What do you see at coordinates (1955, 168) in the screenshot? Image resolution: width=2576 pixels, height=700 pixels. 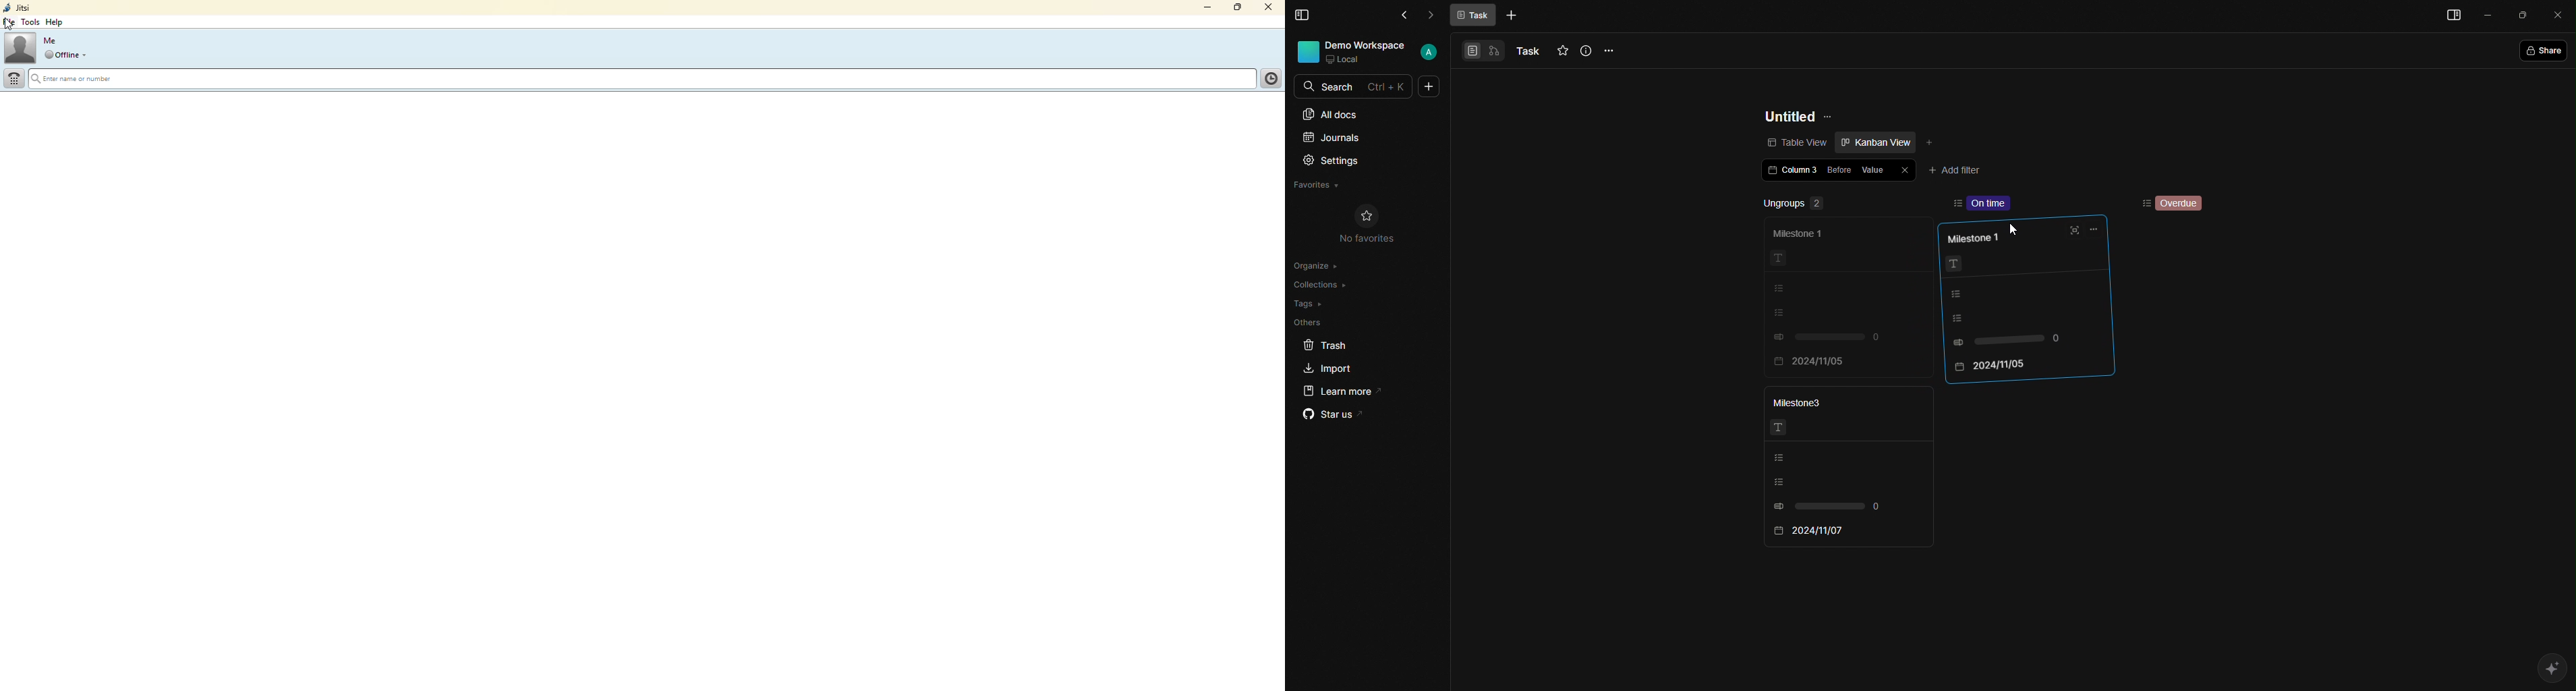 I see `Add filter` at bounding box center [1955, 168].